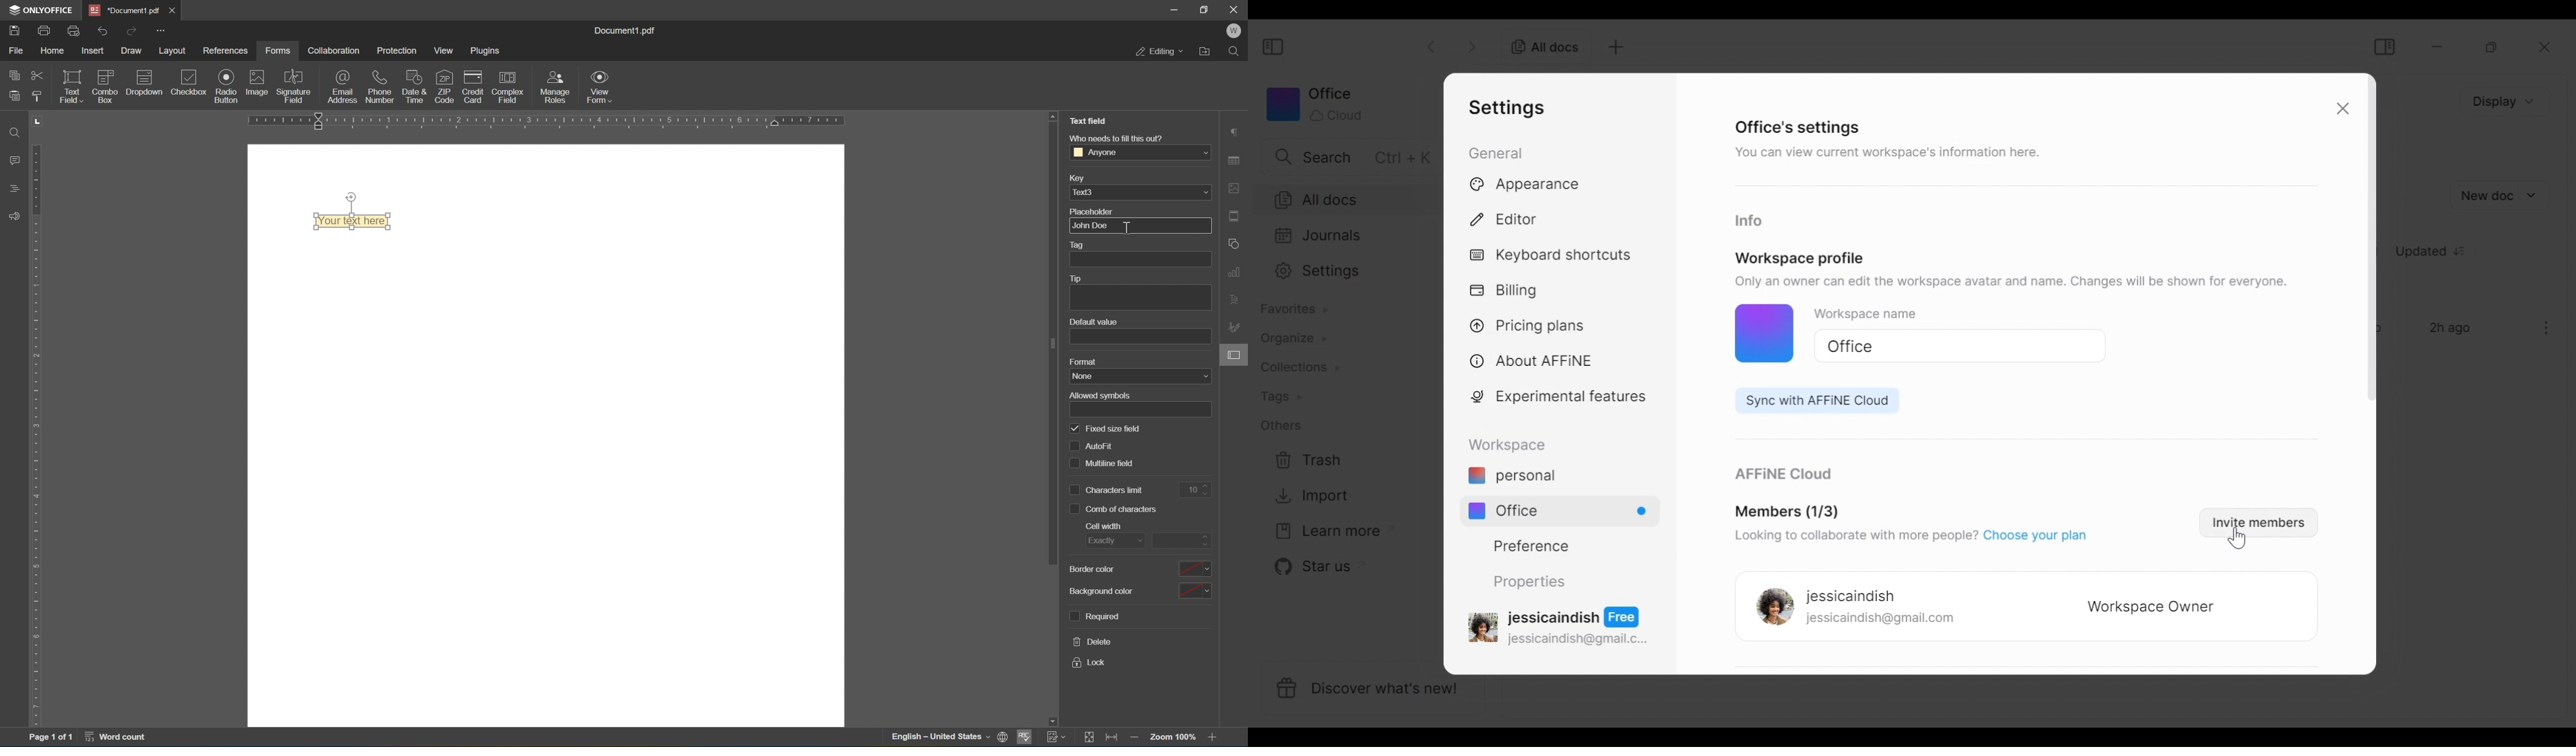  What do you see at coordinates (598, 85) in the screenshot?
I see `view form` at bounding box center [598, 85].